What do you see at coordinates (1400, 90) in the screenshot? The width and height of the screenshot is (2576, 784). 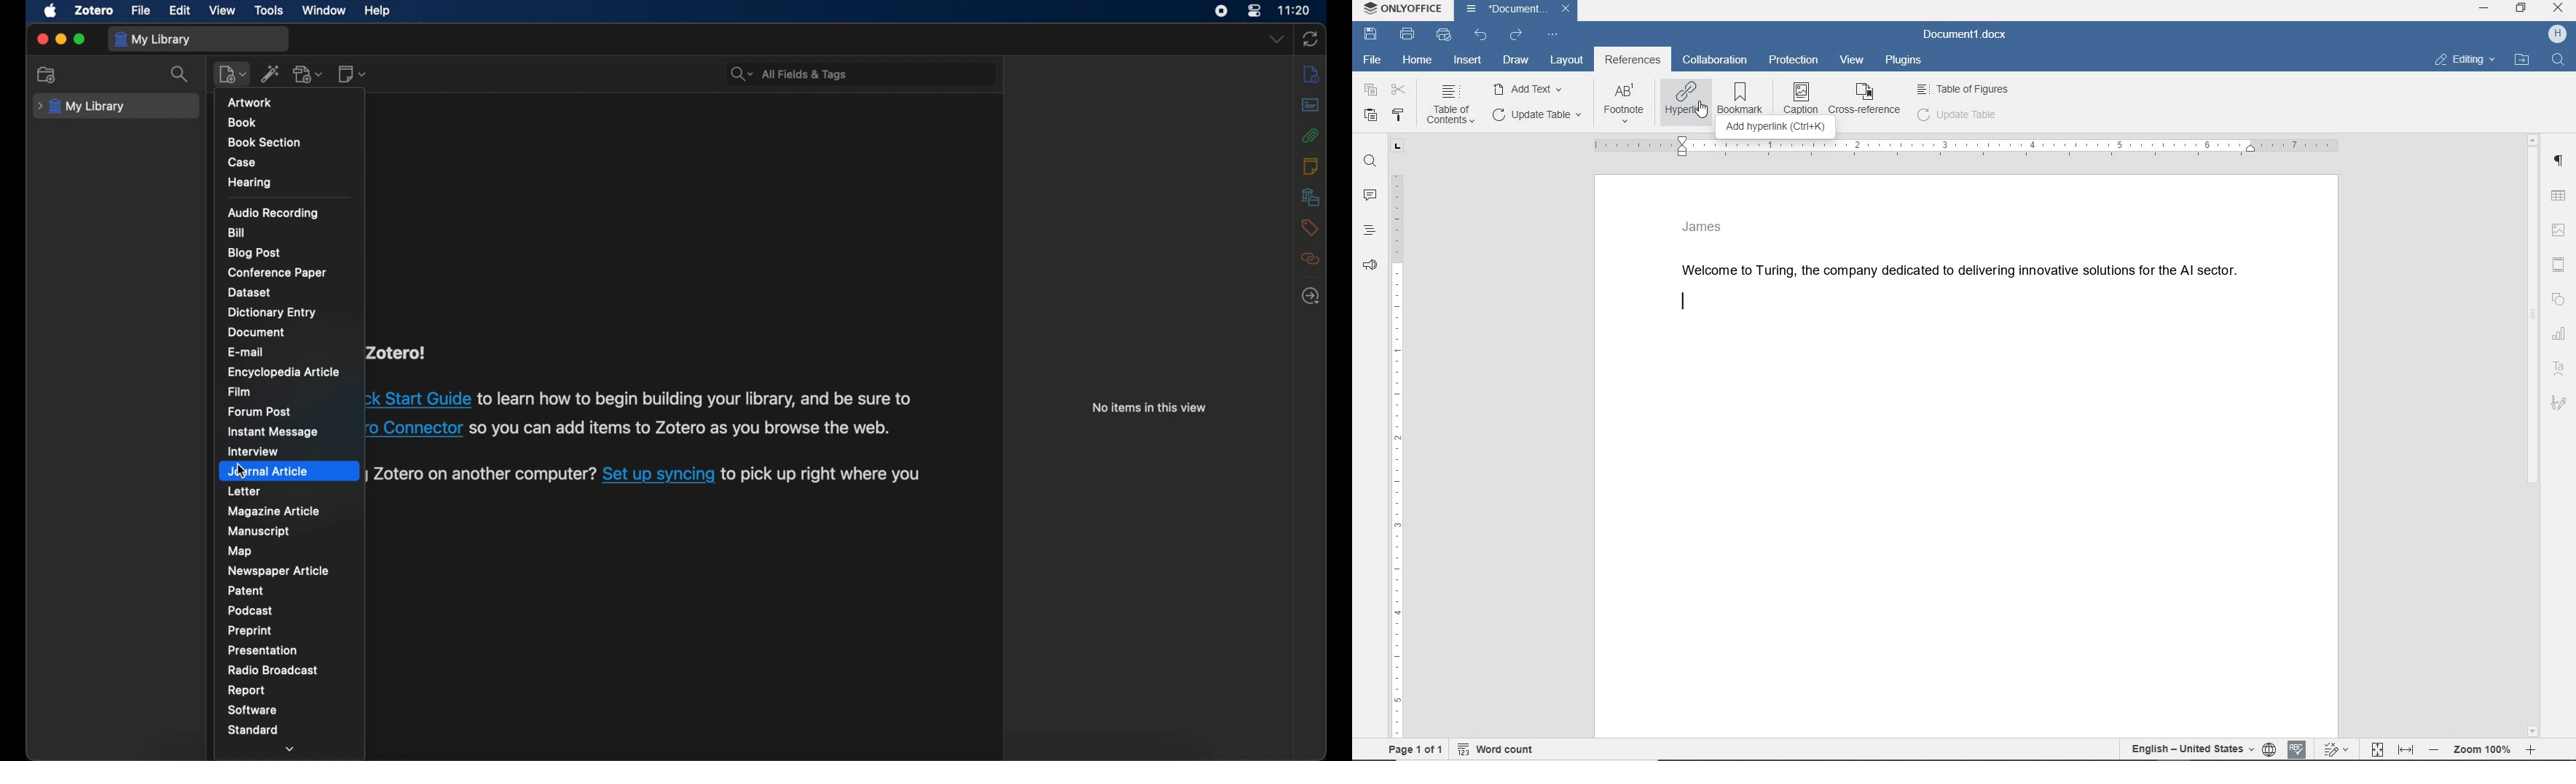 I see `cut` at bounding box center [1400, 90].